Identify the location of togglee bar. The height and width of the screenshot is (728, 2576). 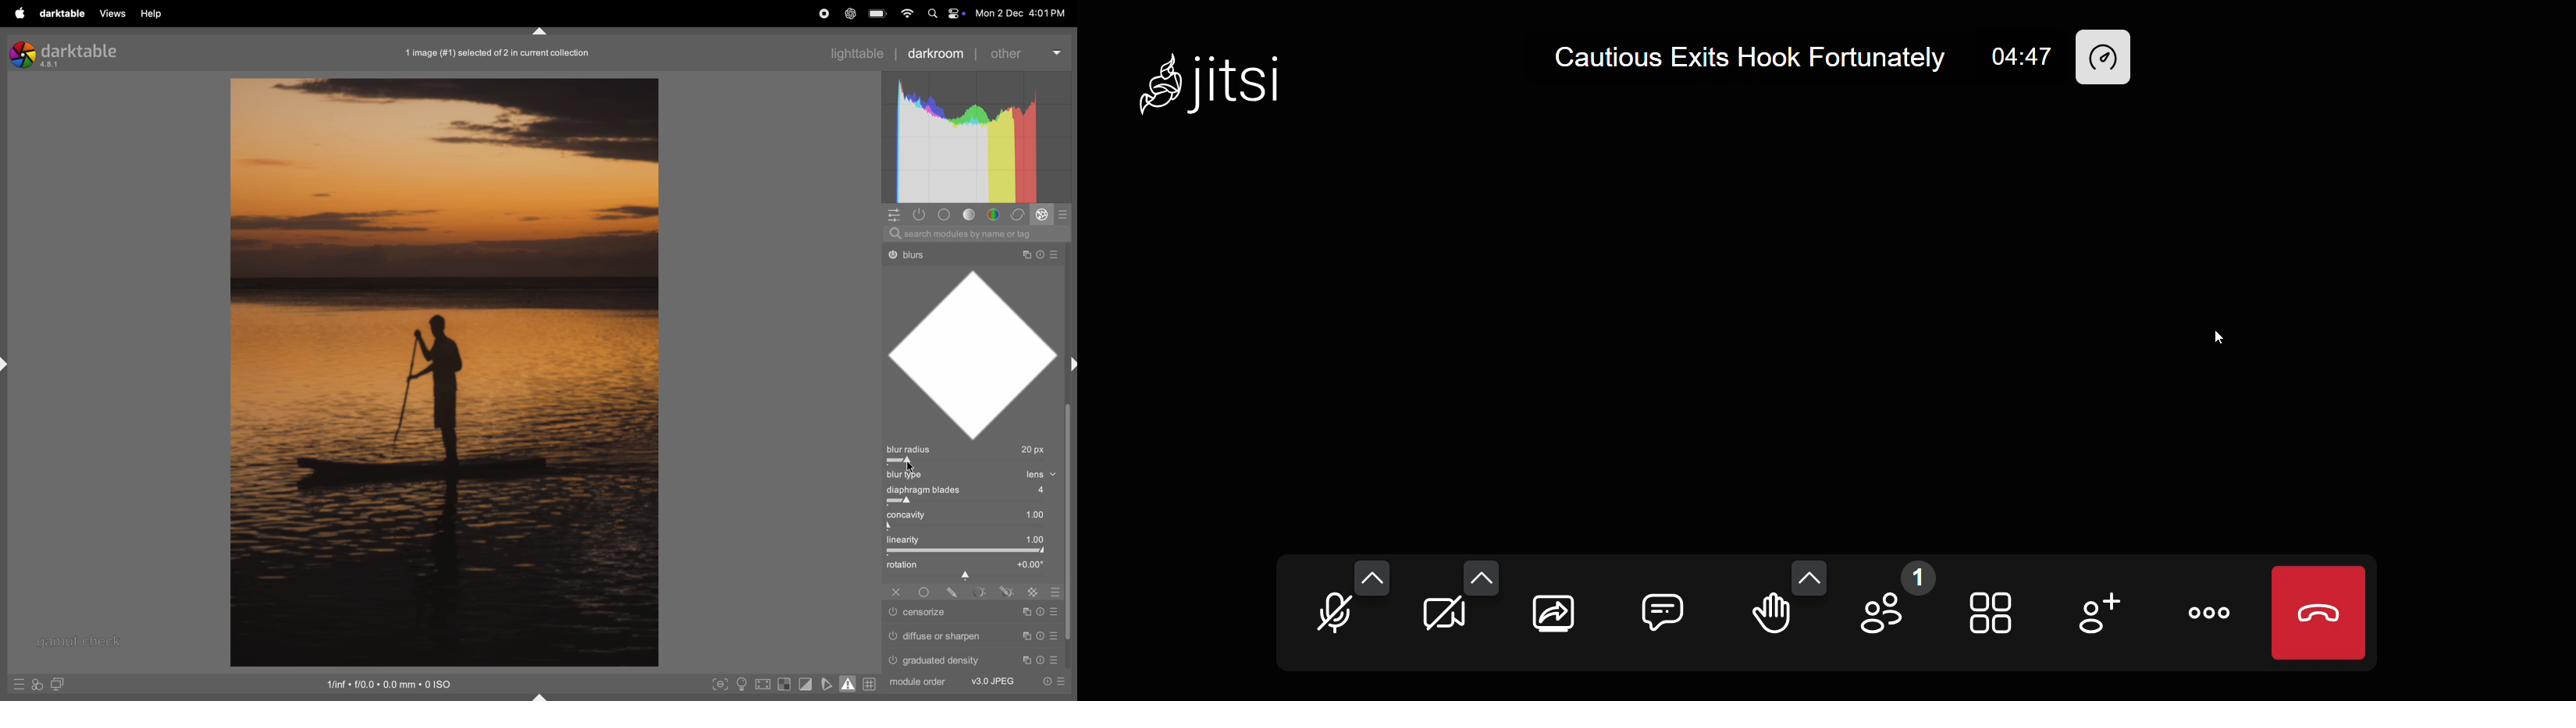
(970, 551).